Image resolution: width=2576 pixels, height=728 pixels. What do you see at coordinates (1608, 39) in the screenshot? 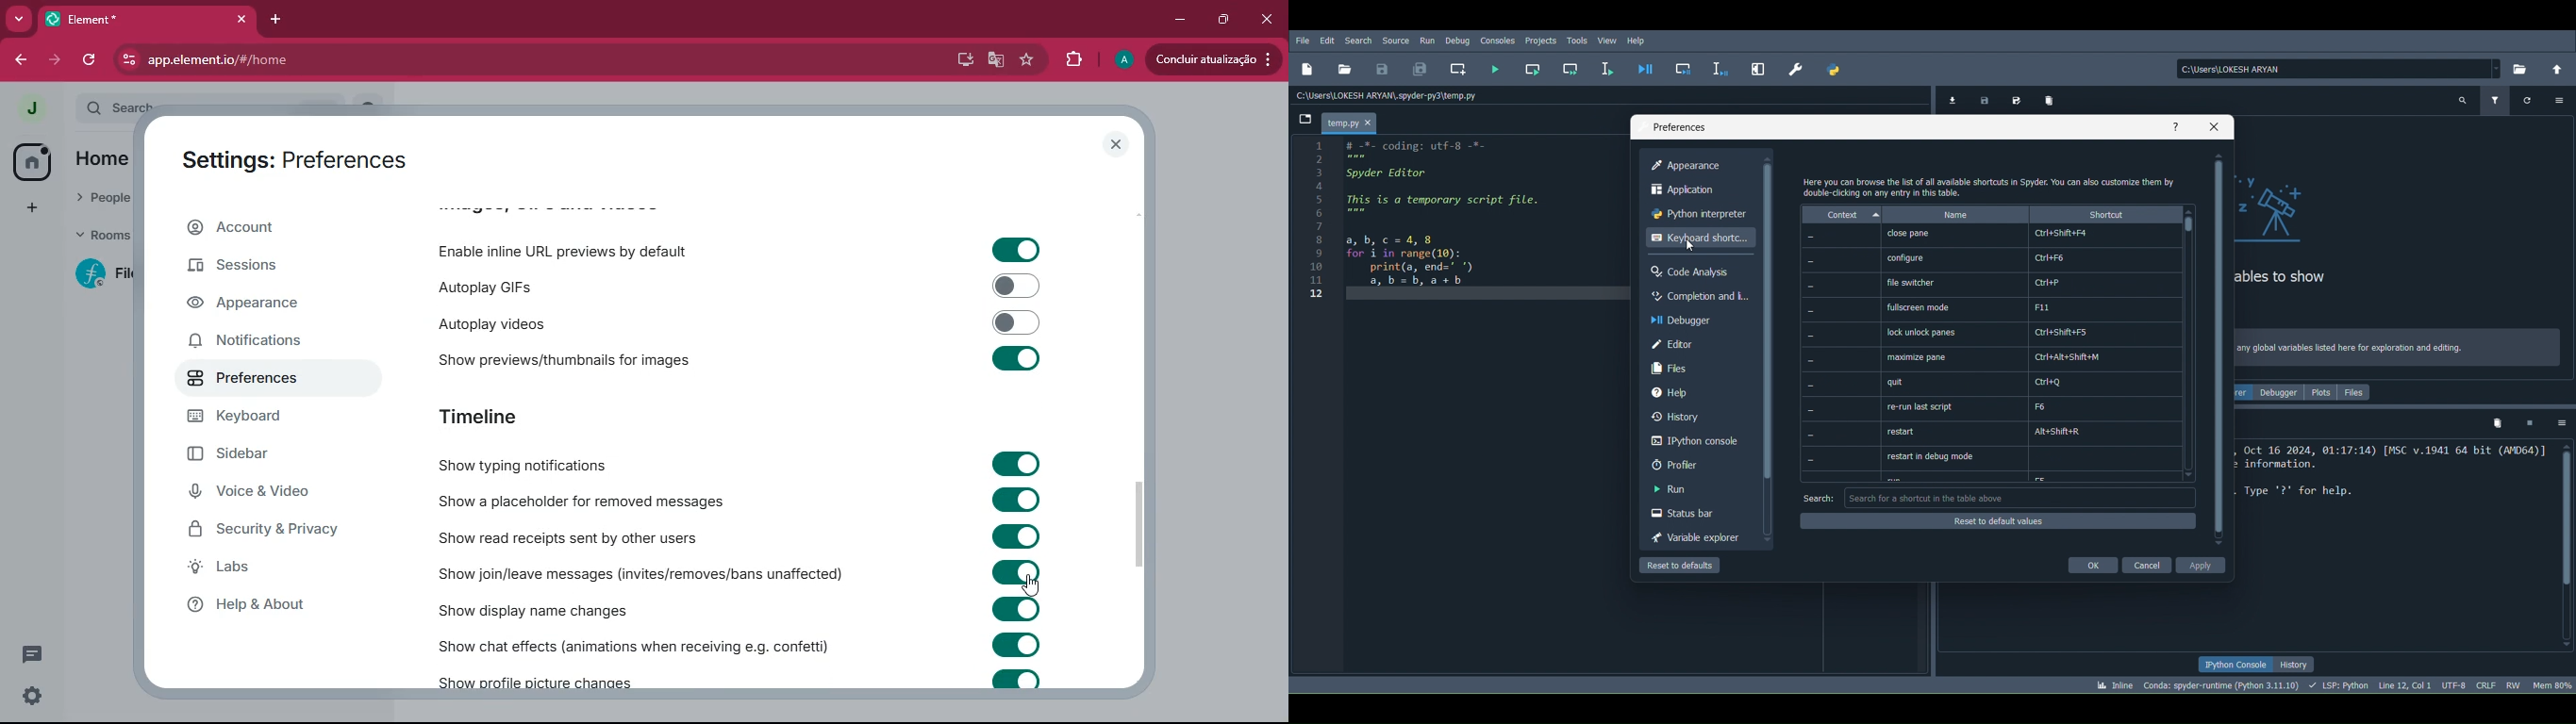
I see `view` at bounding box center [1608, 39].